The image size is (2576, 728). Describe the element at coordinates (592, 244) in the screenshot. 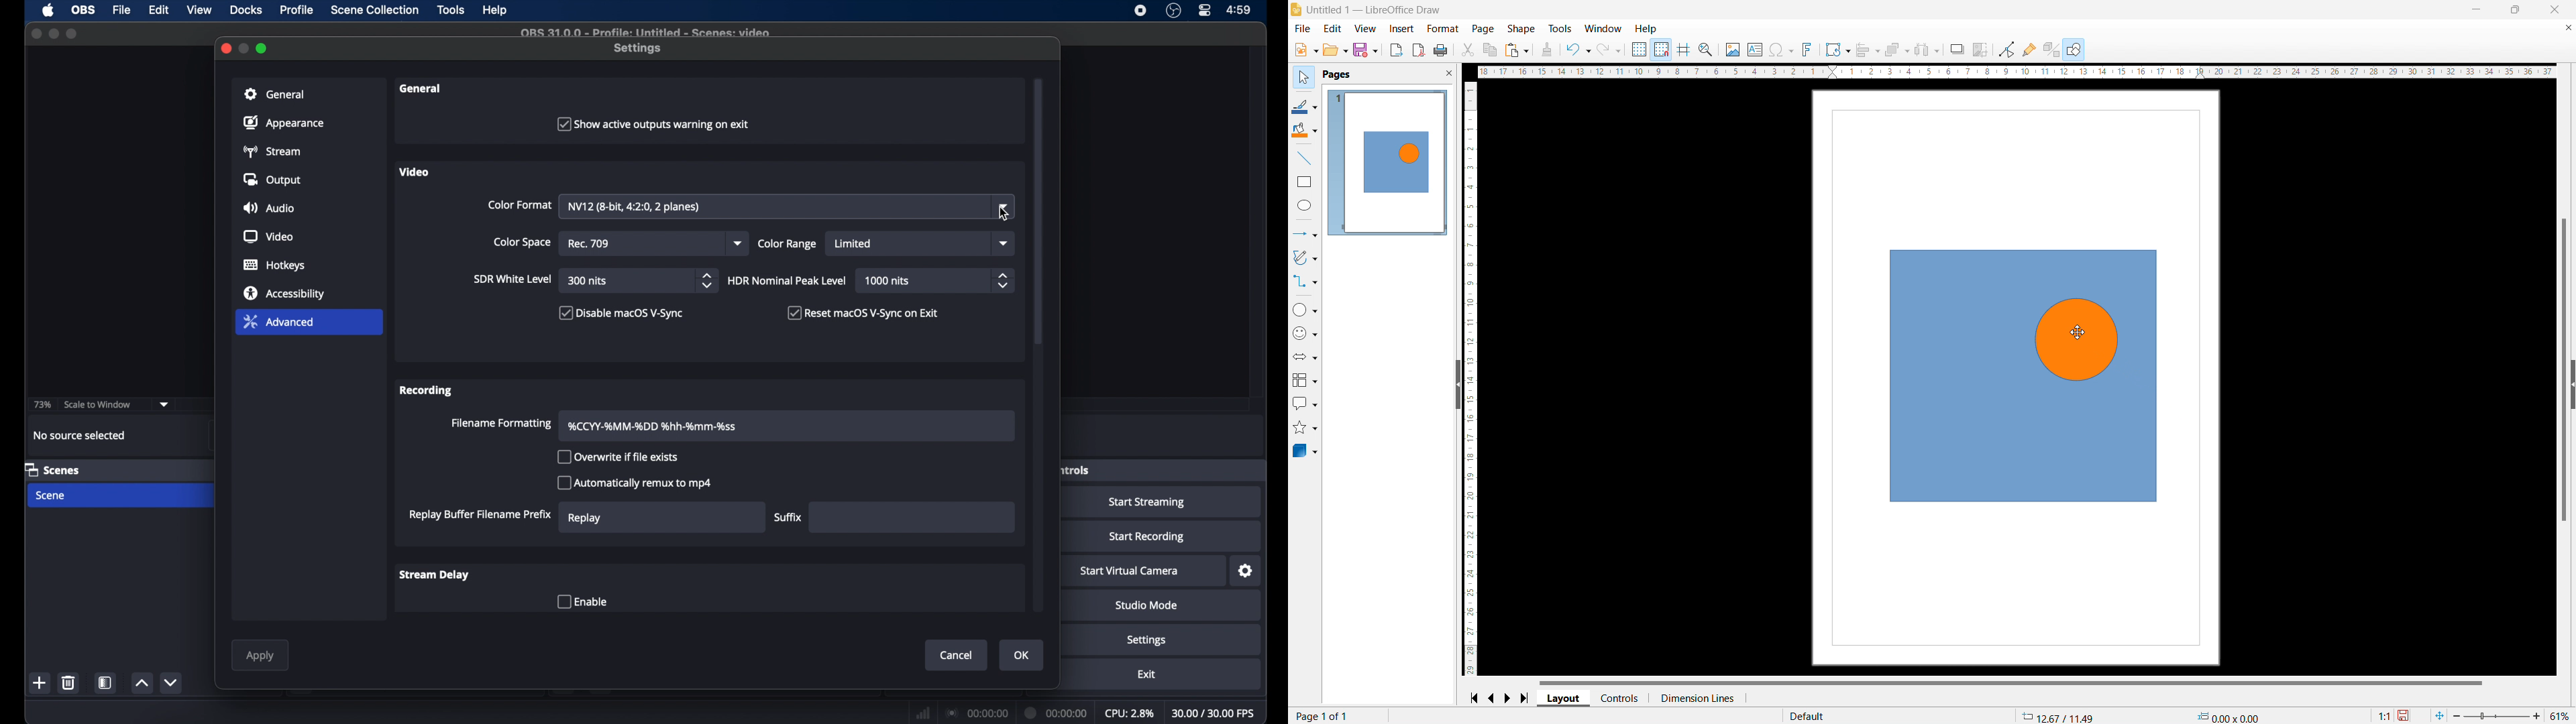

I see `rec 709` at that location.